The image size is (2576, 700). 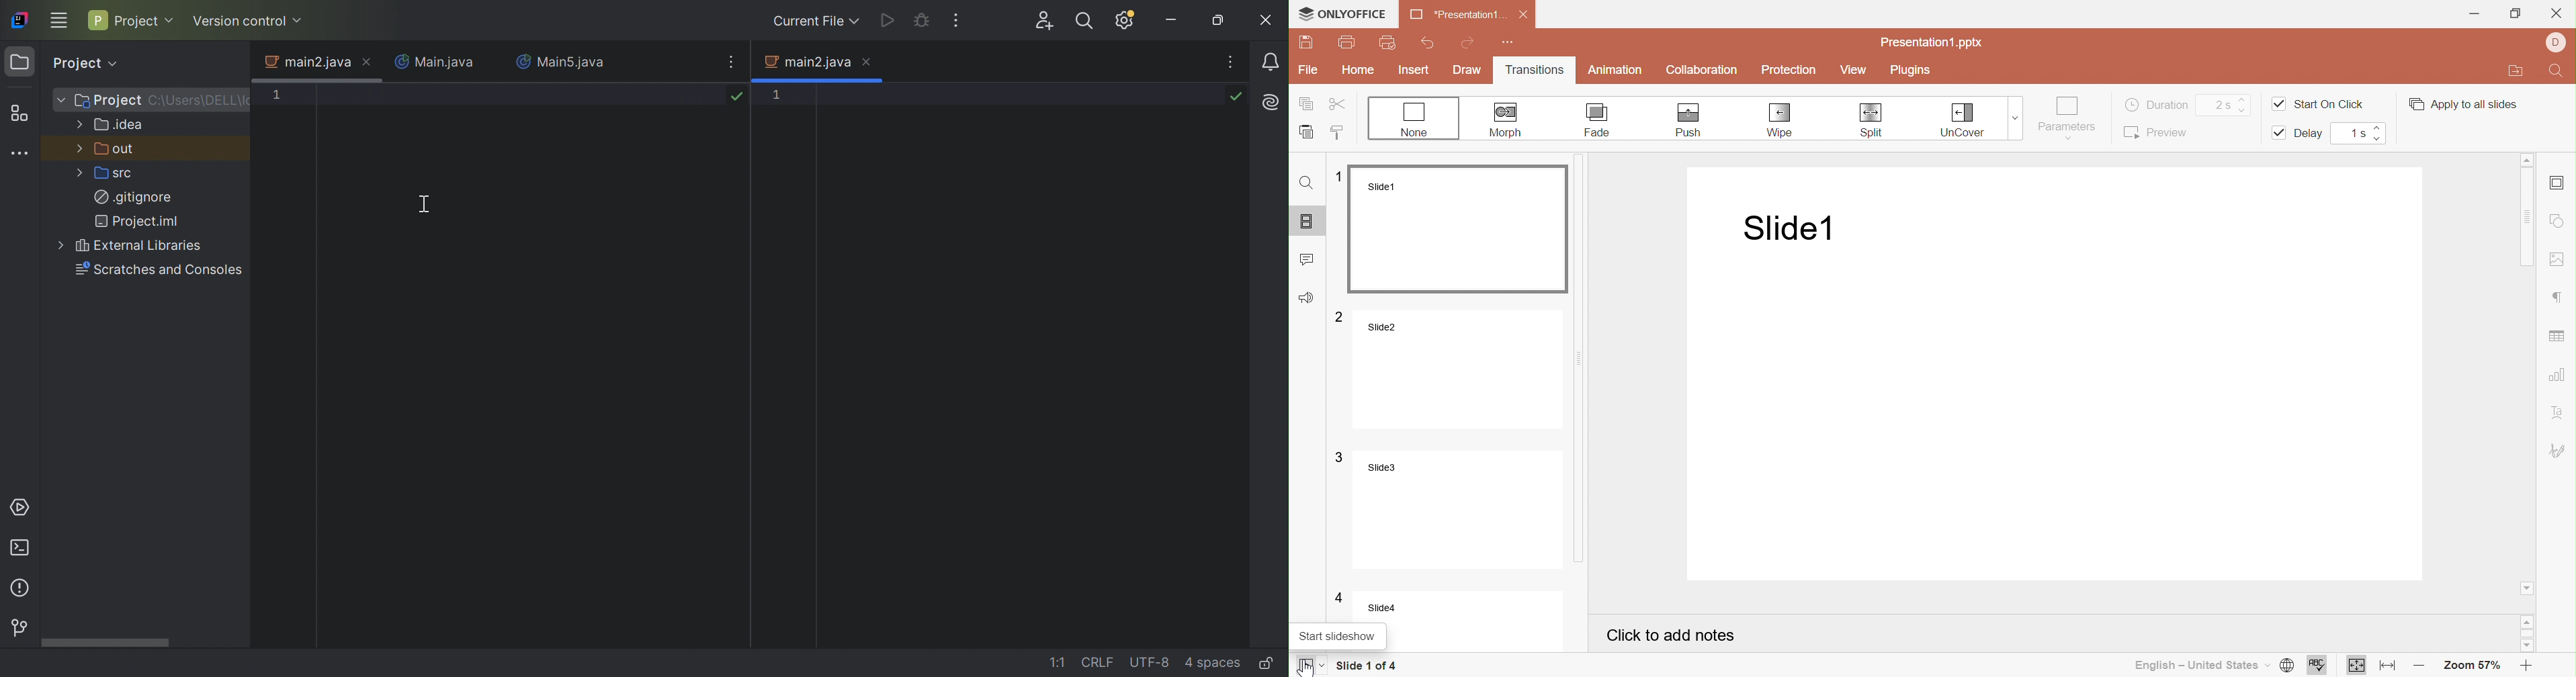 What do you see at coordinates (2317, 666) in the screenshot?
I see `Spell checking` at bounding box center [2317, 666].